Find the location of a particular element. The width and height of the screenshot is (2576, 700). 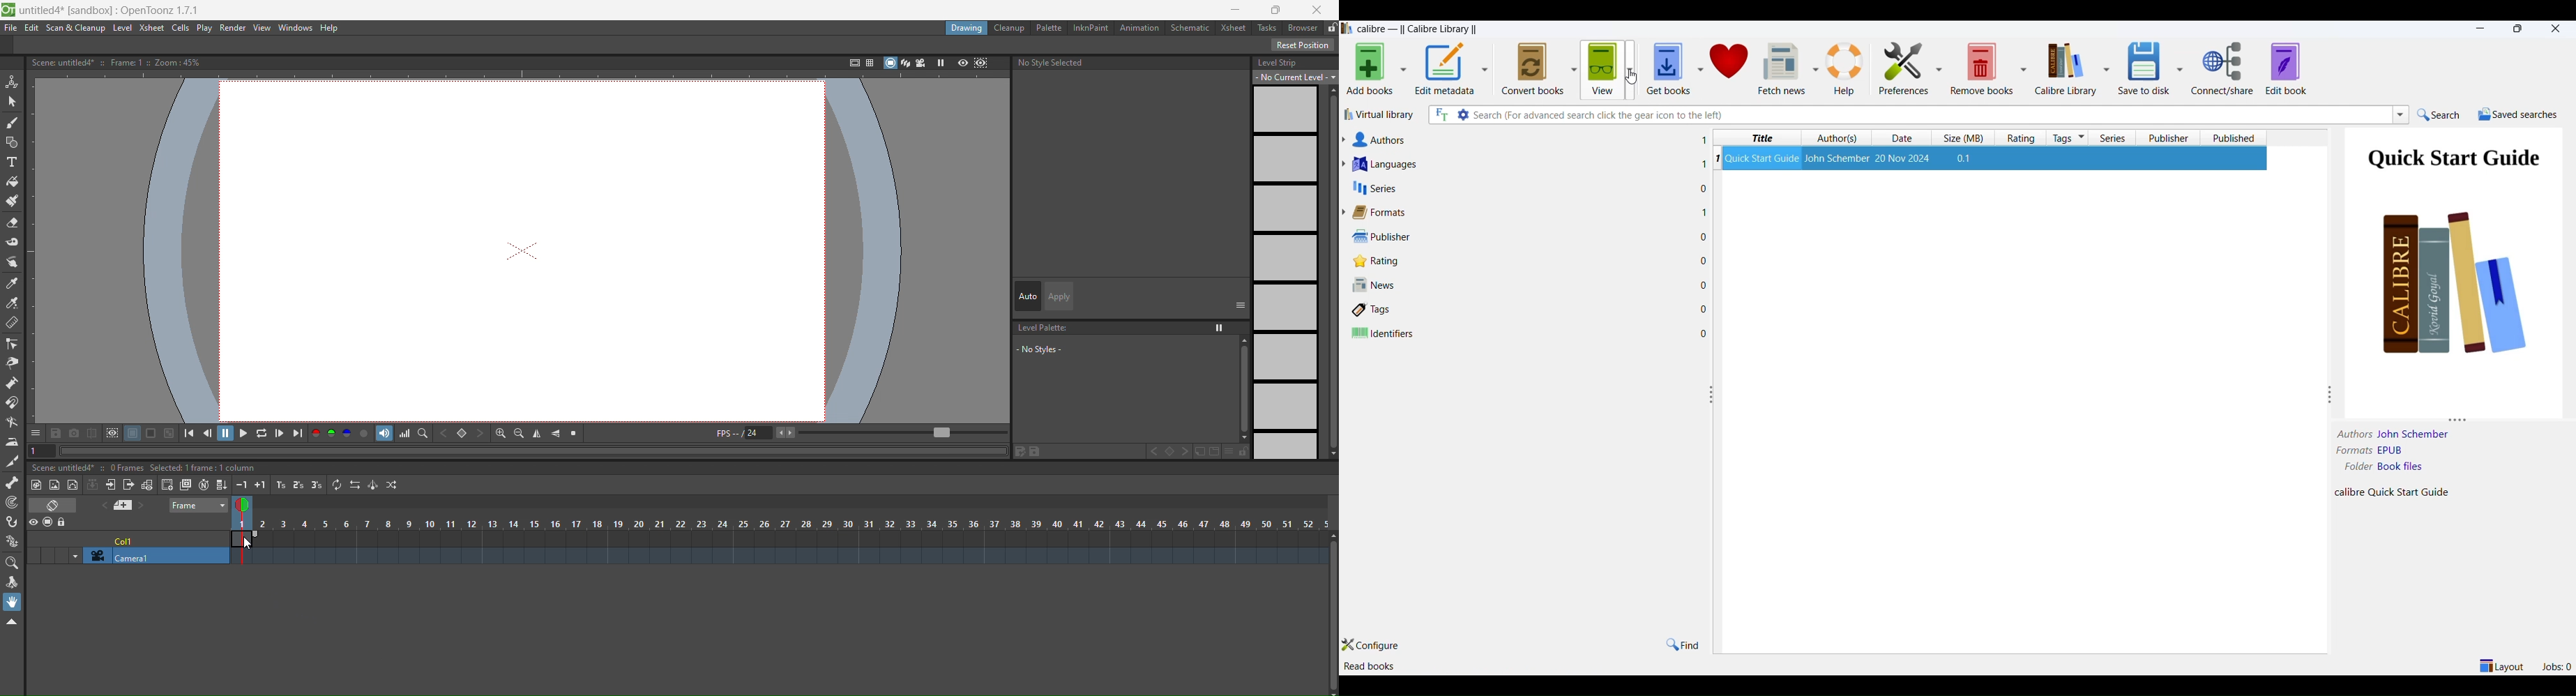

level strip is located at coordinates (1278, 62).